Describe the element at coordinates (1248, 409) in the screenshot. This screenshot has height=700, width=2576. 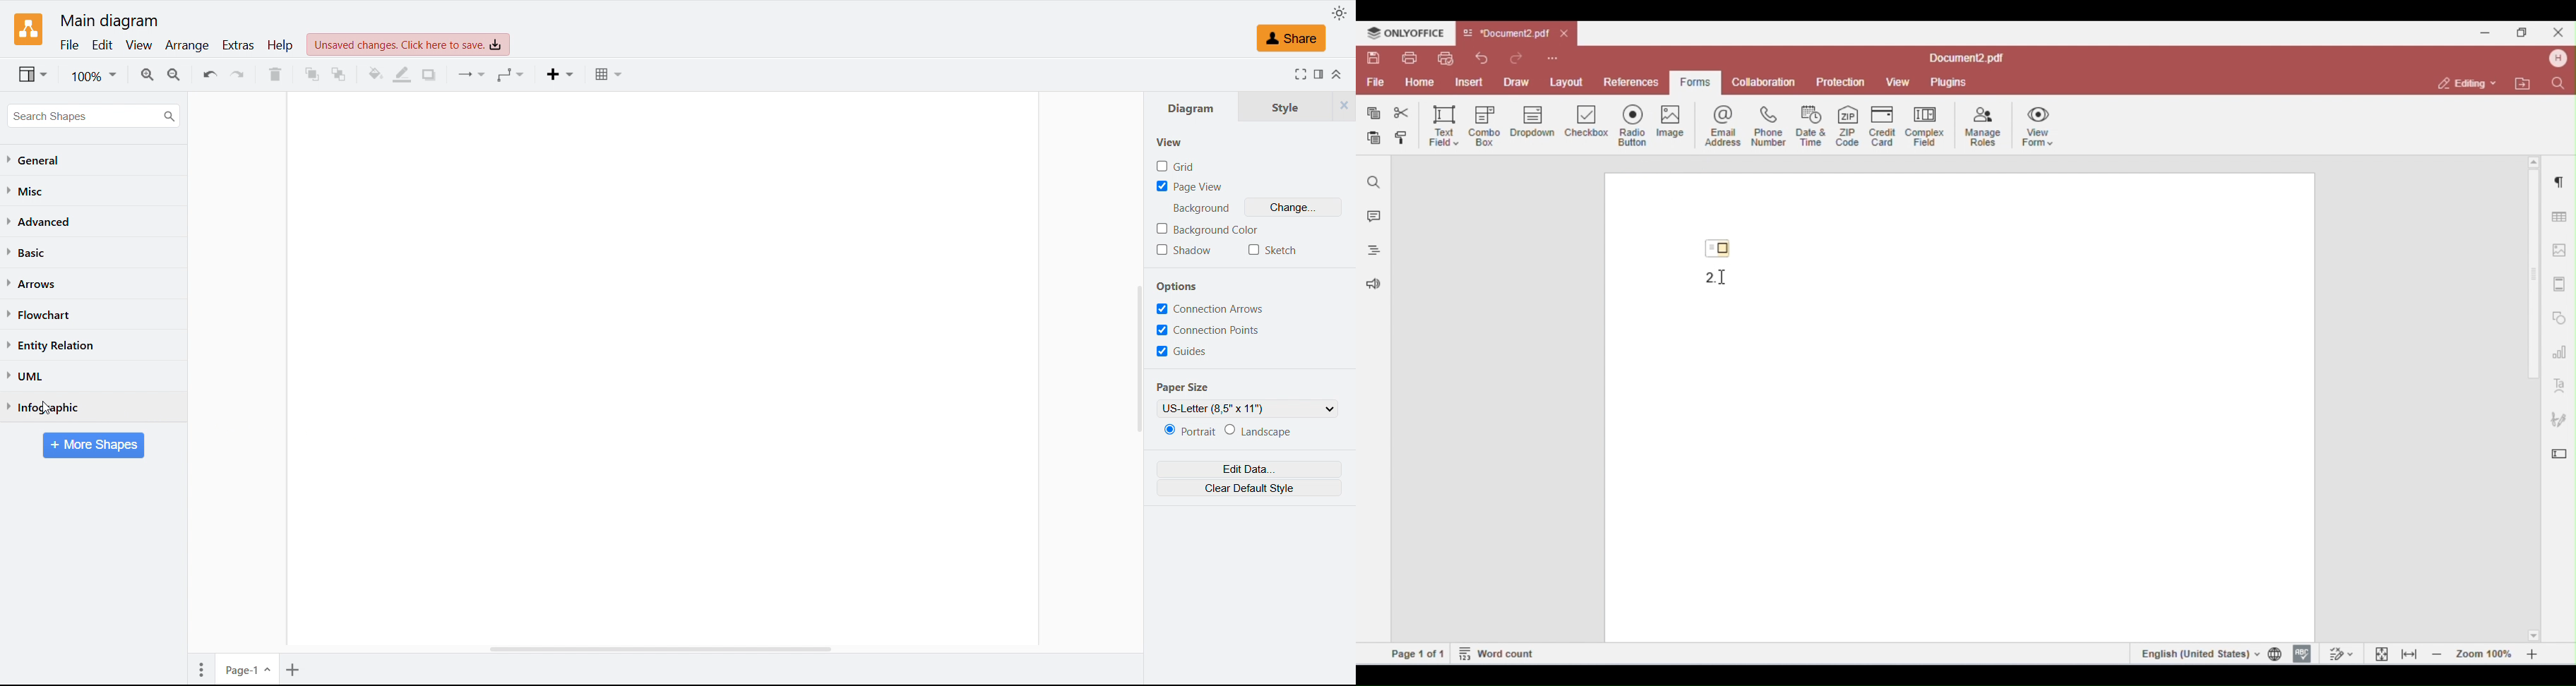
I see `US letter (8.5''x11'')` at that location.